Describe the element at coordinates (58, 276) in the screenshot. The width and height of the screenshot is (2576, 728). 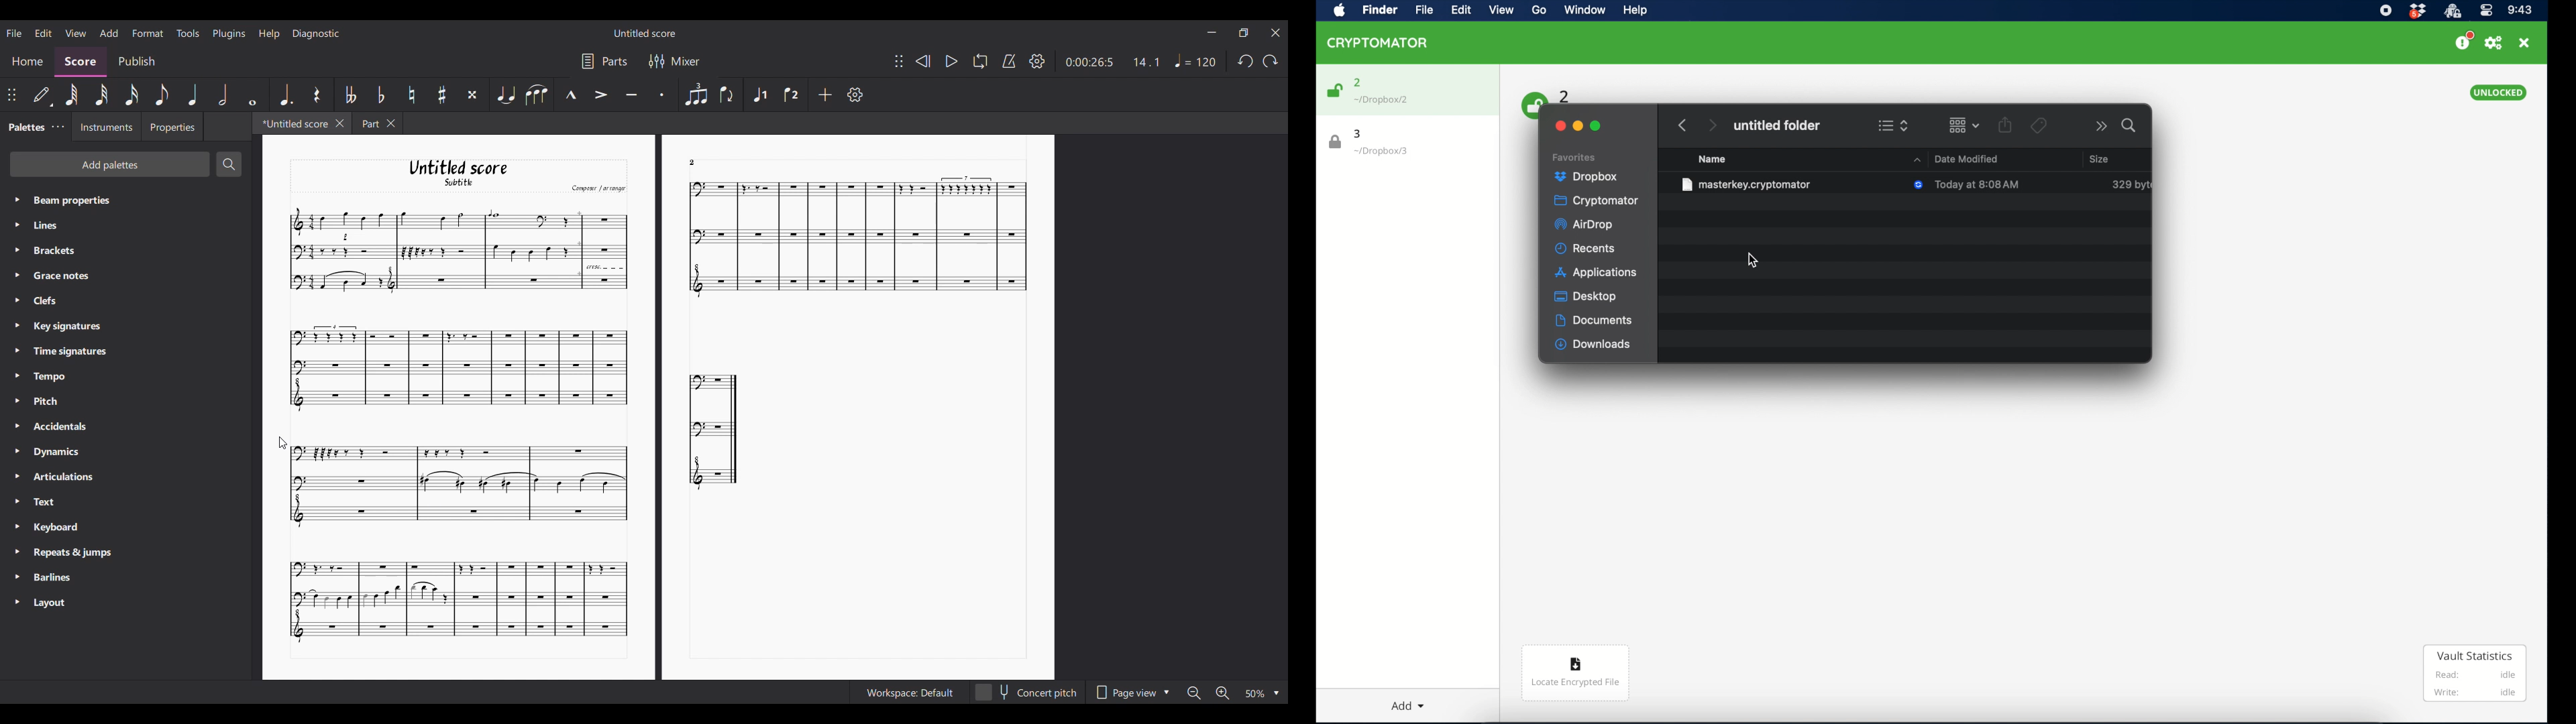
I see `» Grace notes` at that location.